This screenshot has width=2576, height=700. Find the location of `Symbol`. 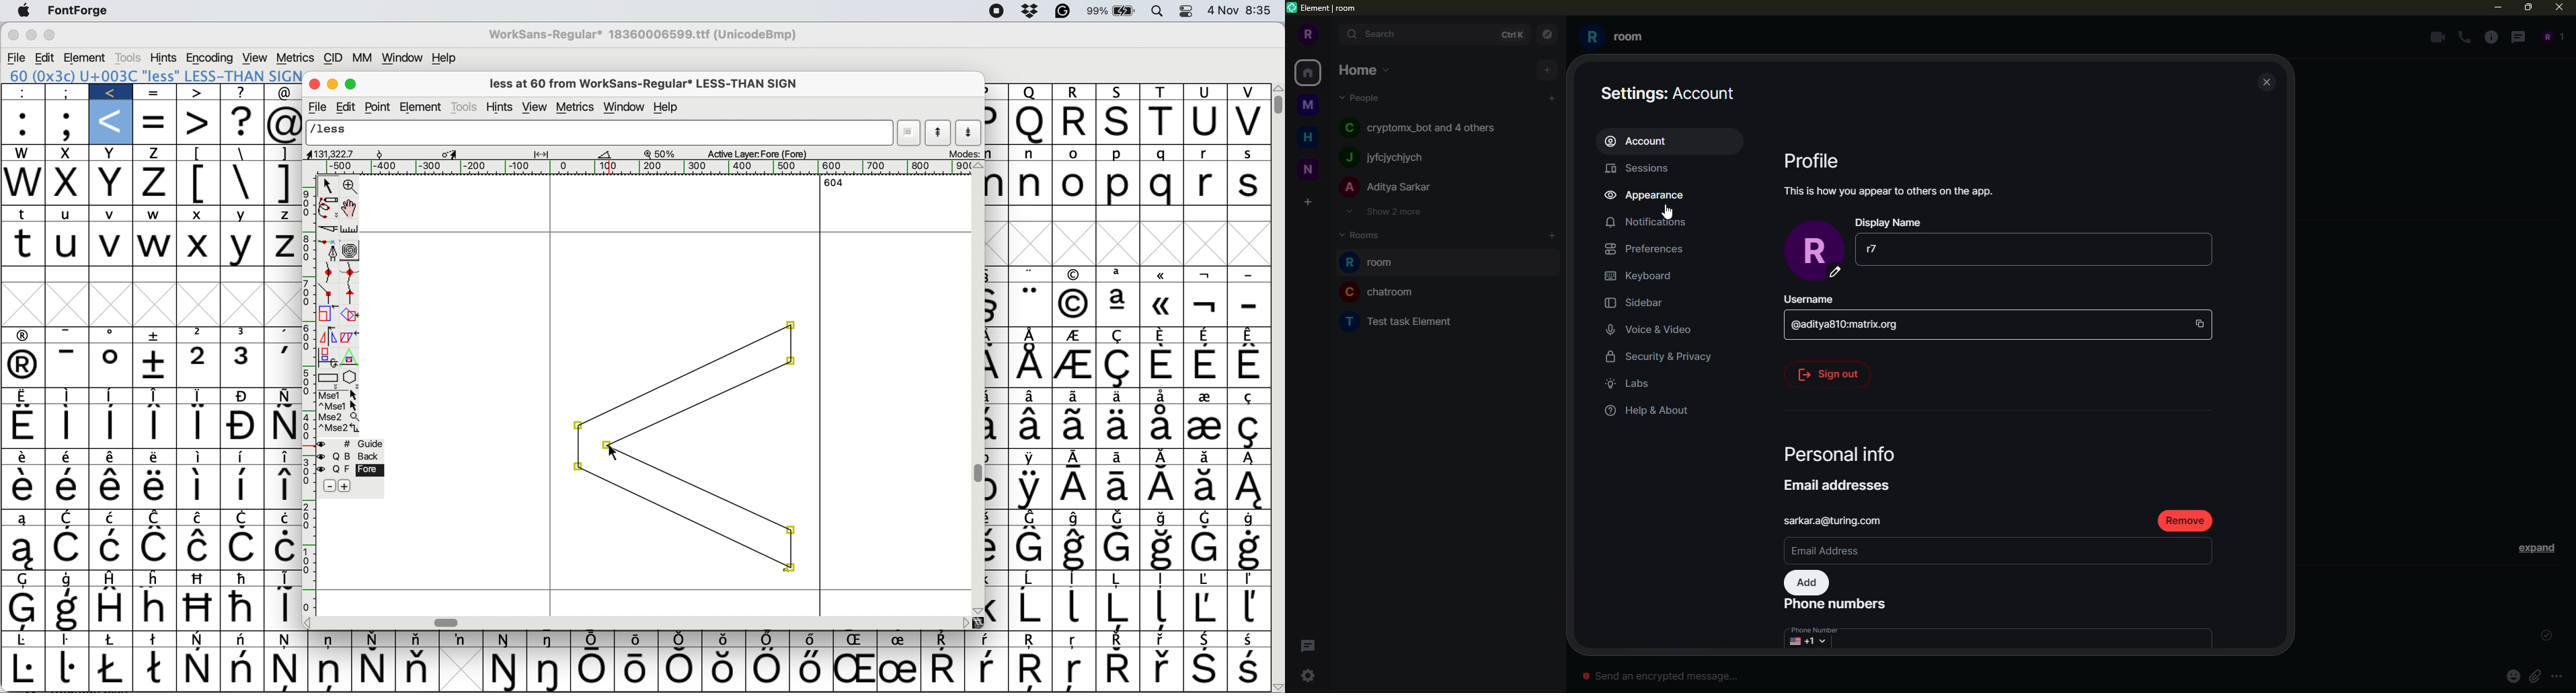

Symbol is located at coordinates (1206, 549).